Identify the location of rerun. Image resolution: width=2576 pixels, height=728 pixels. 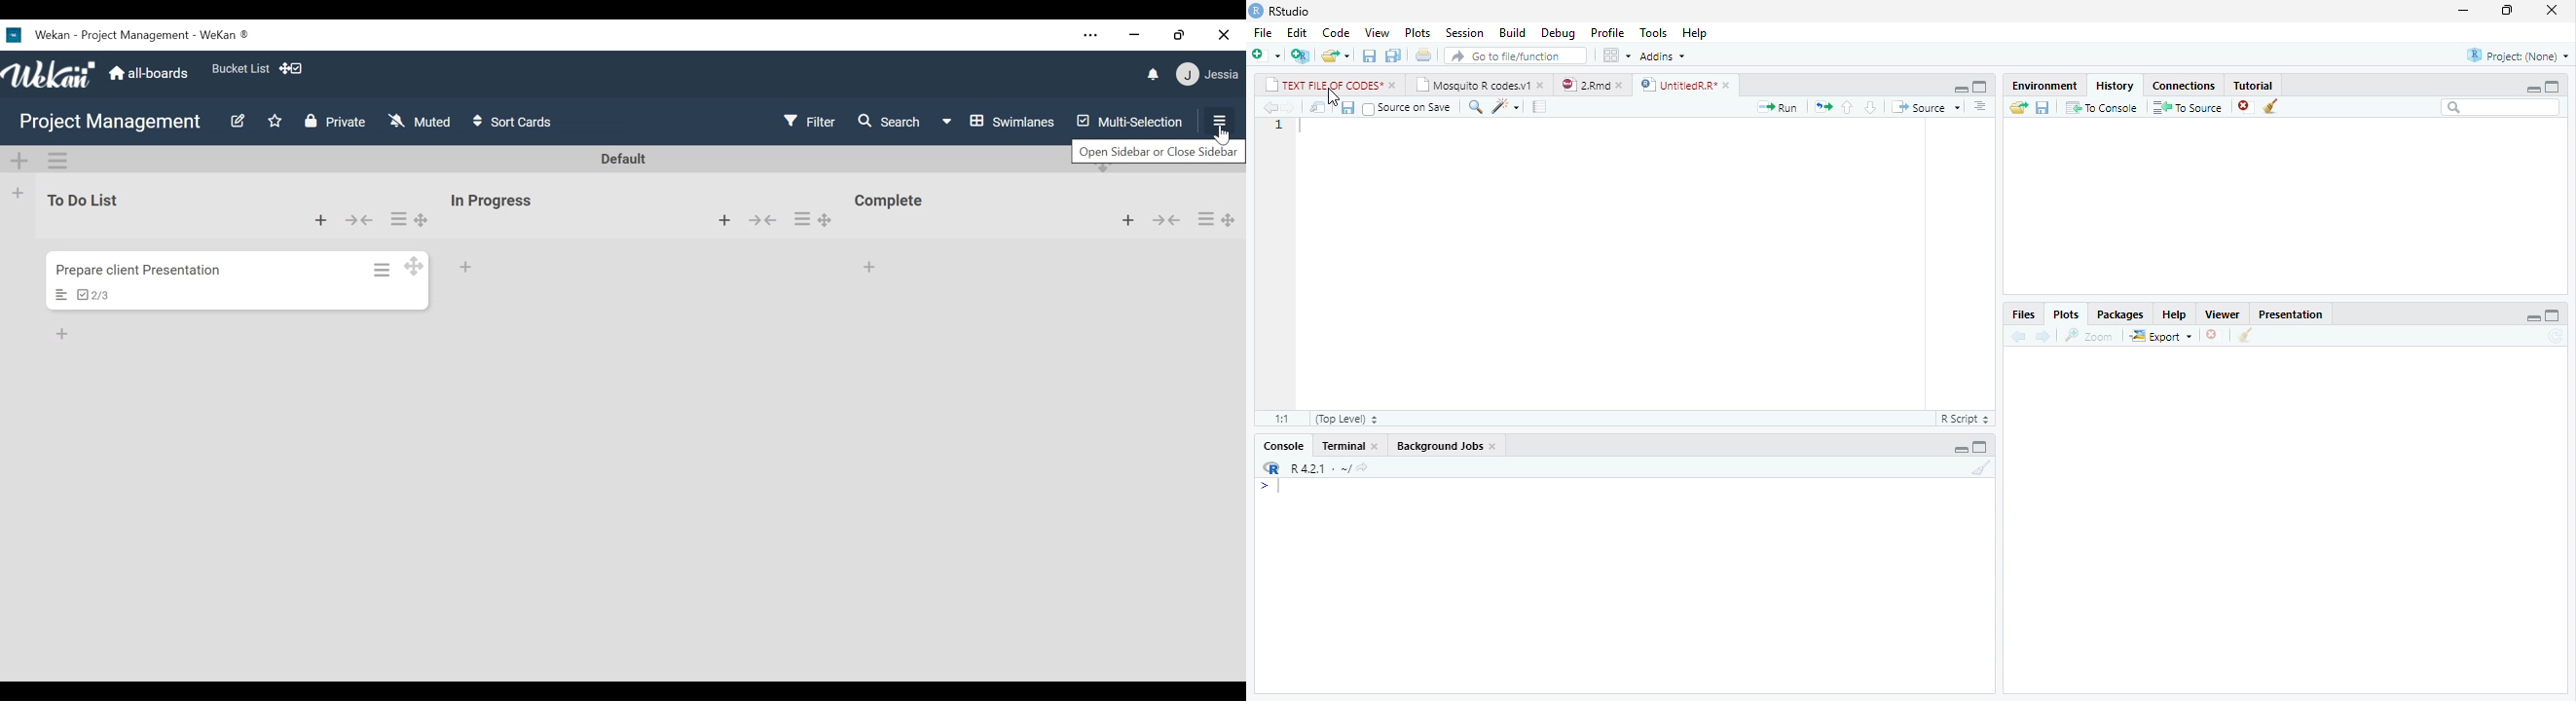
(1822, 108).